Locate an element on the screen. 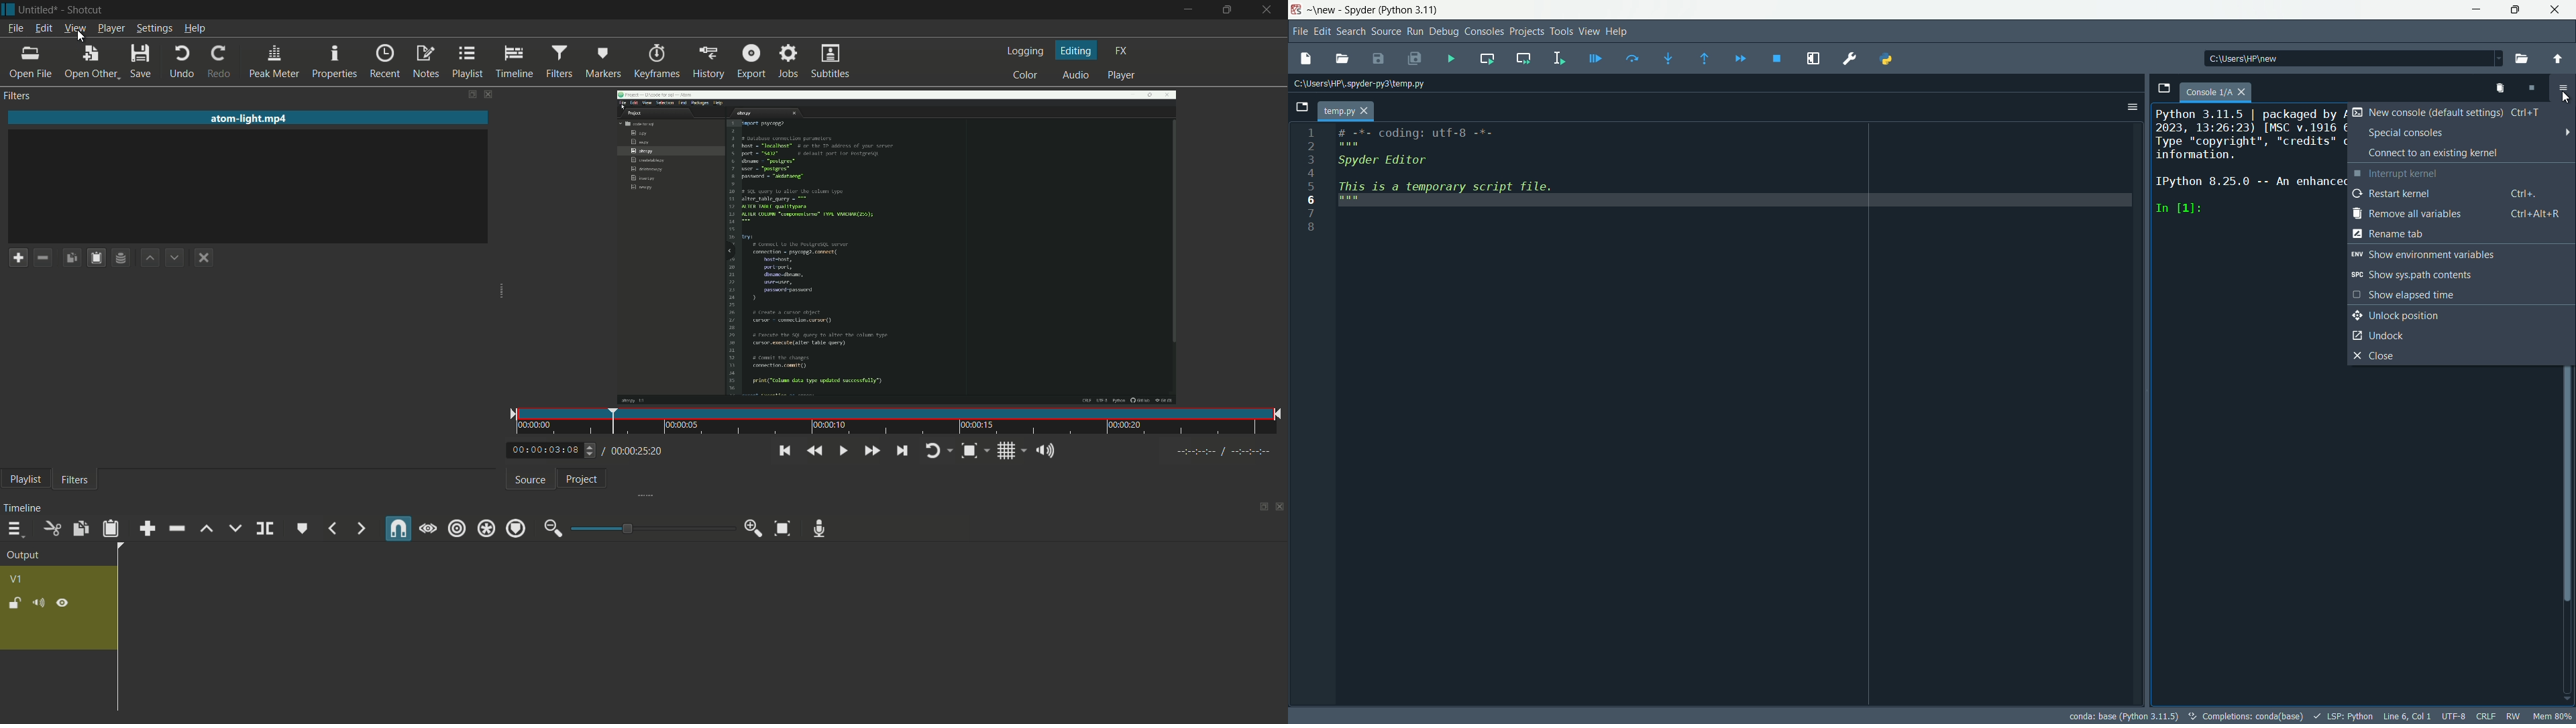 Image resolution: width=2576 pixels, height=728 pixels. ripple all track is located at coordinates (484, 529).